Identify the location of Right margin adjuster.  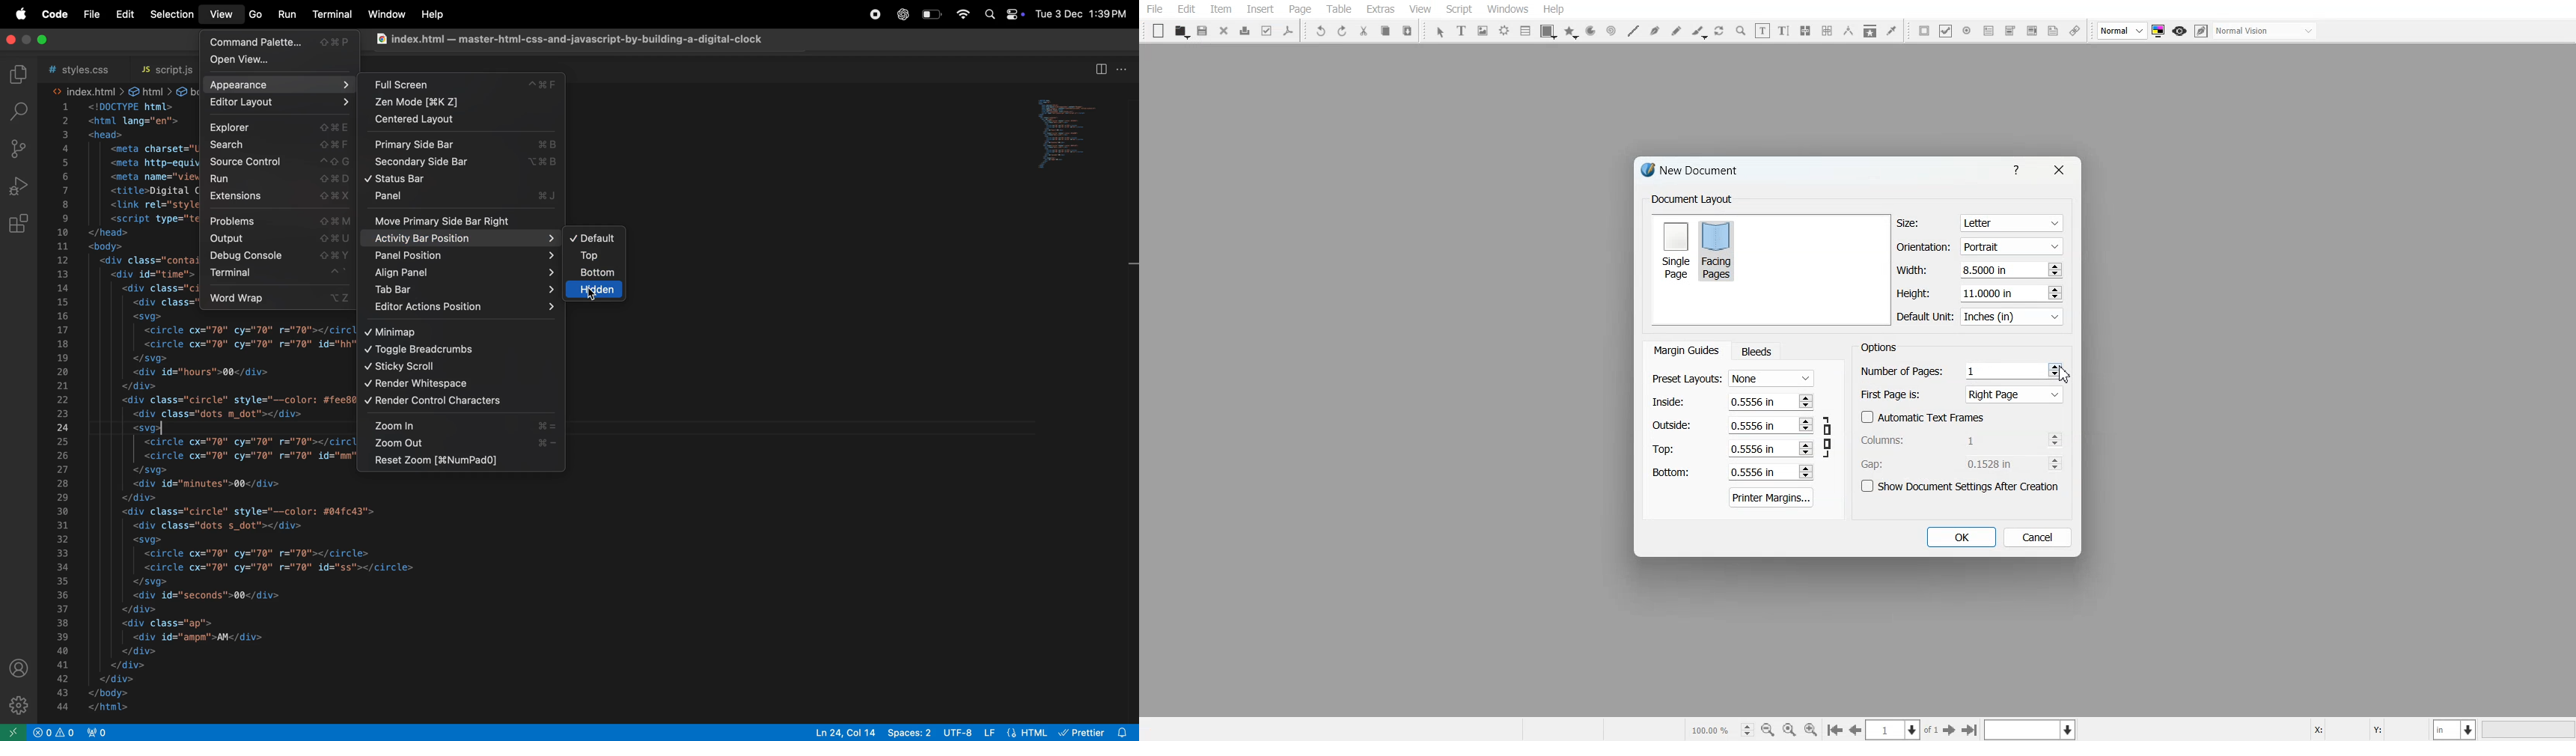
(1733, 425).